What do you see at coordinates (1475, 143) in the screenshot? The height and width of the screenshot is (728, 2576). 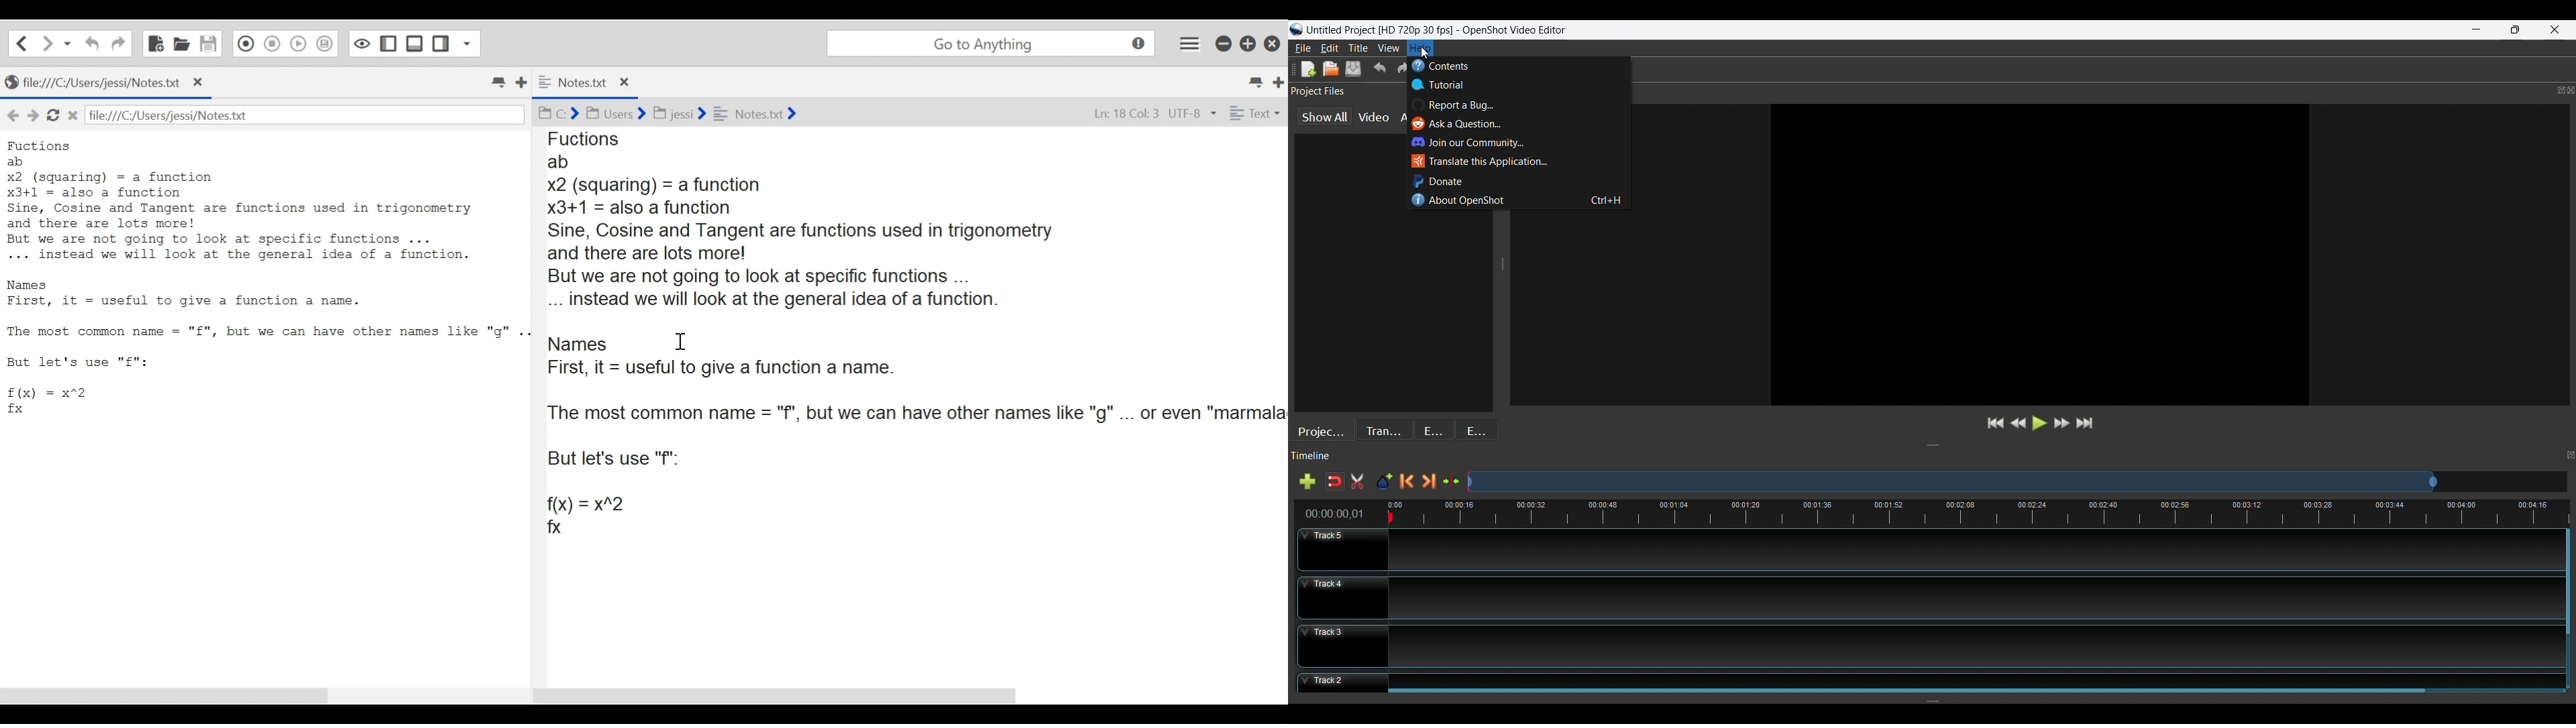 I see `Join our community` at bounding box center [1475, 143].